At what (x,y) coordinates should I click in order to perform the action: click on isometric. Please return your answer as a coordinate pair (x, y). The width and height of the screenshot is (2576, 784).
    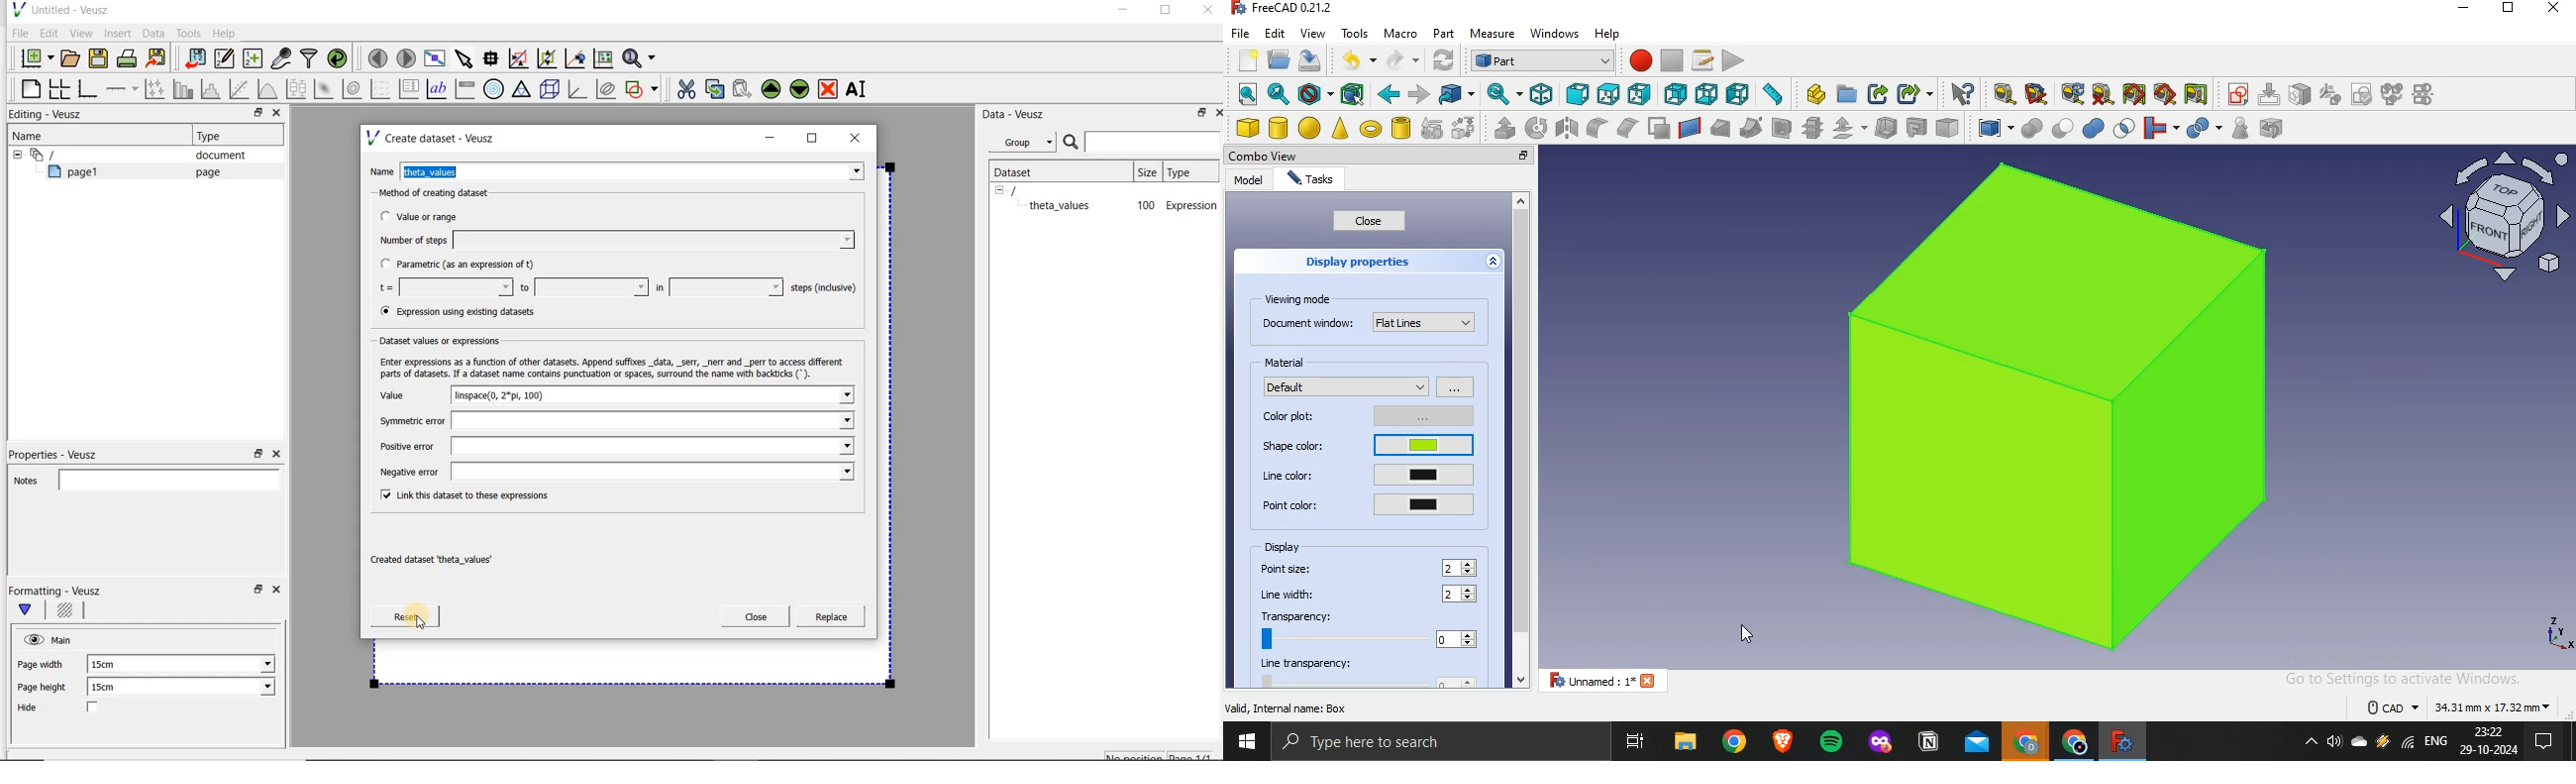
    Looking at the image, I should click on (1541, 93).